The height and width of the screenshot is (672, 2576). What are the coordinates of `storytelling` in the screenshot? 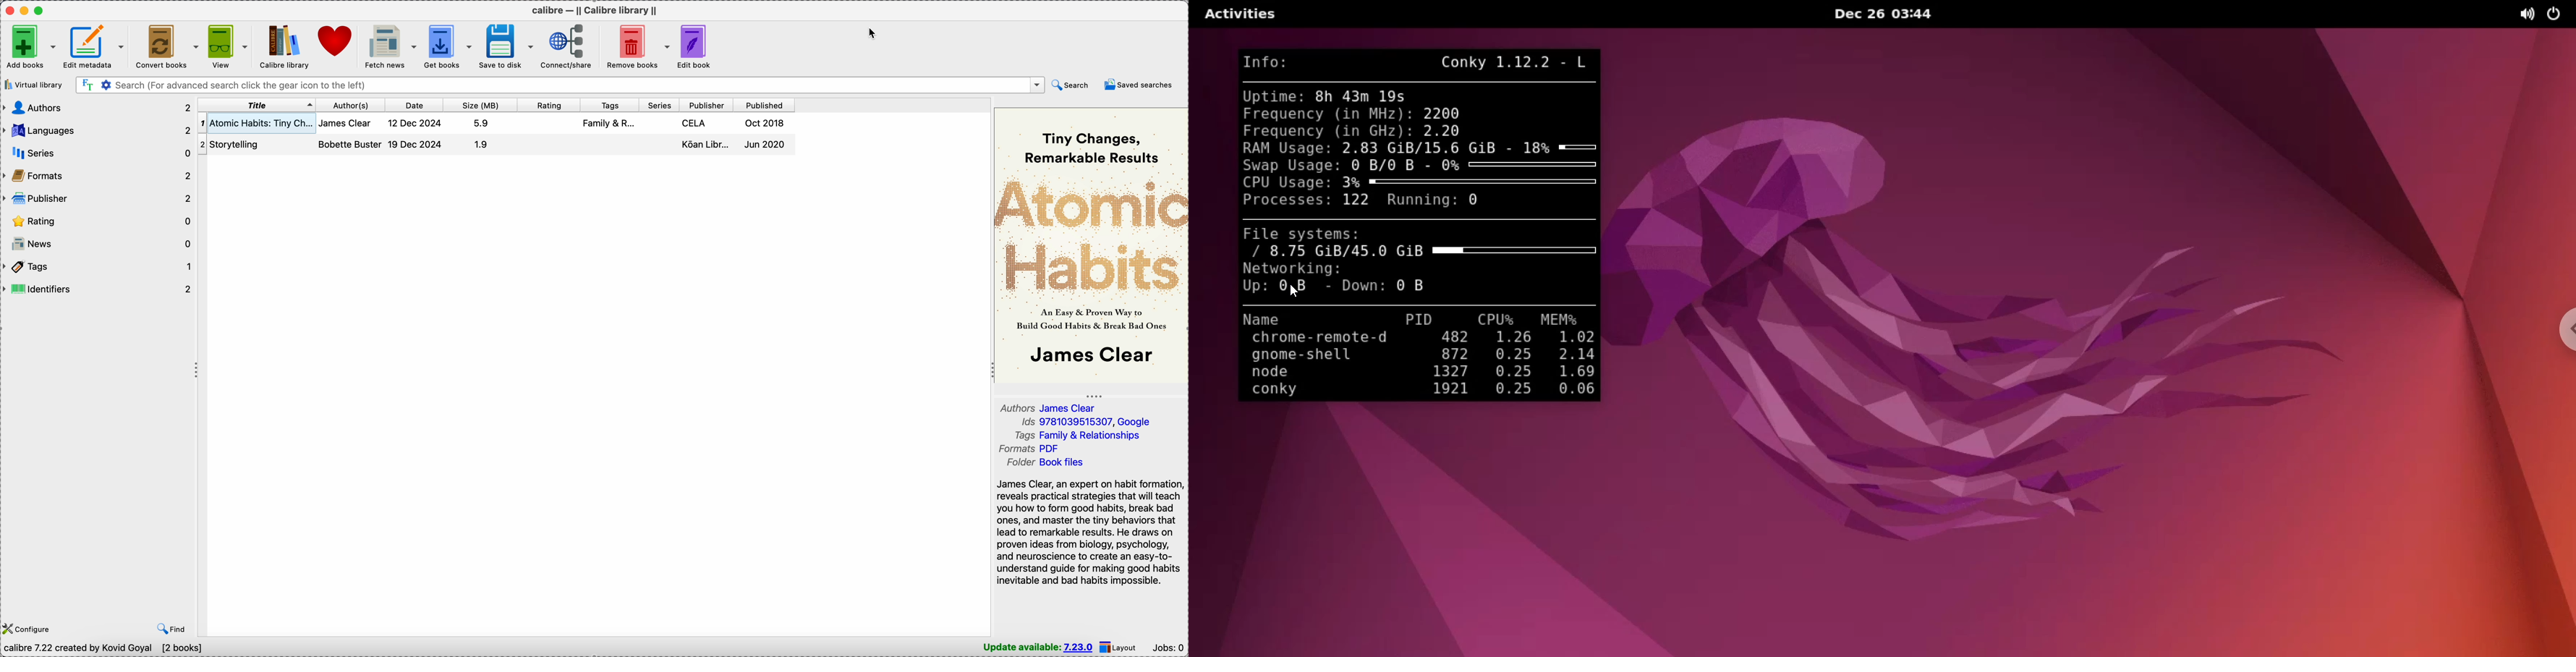 It's located at (241, 144).